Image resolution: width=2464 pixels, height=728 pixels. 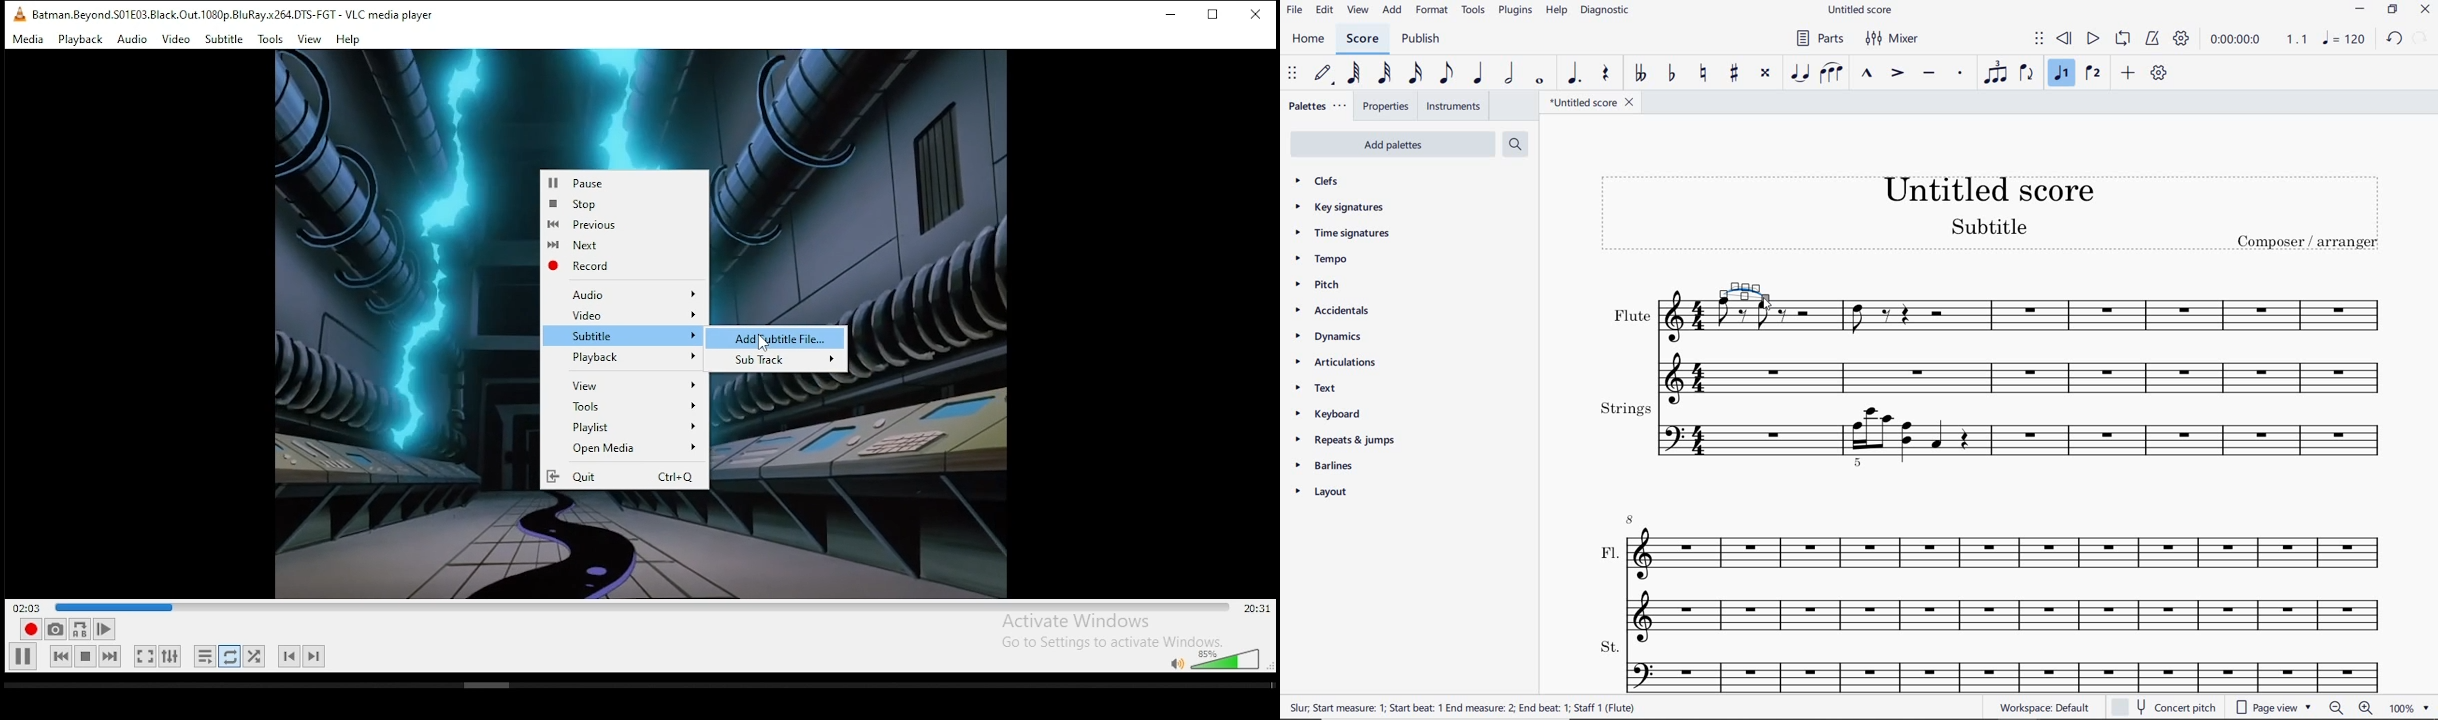 I want to click on SCORE, so click(x=1368, y=38).